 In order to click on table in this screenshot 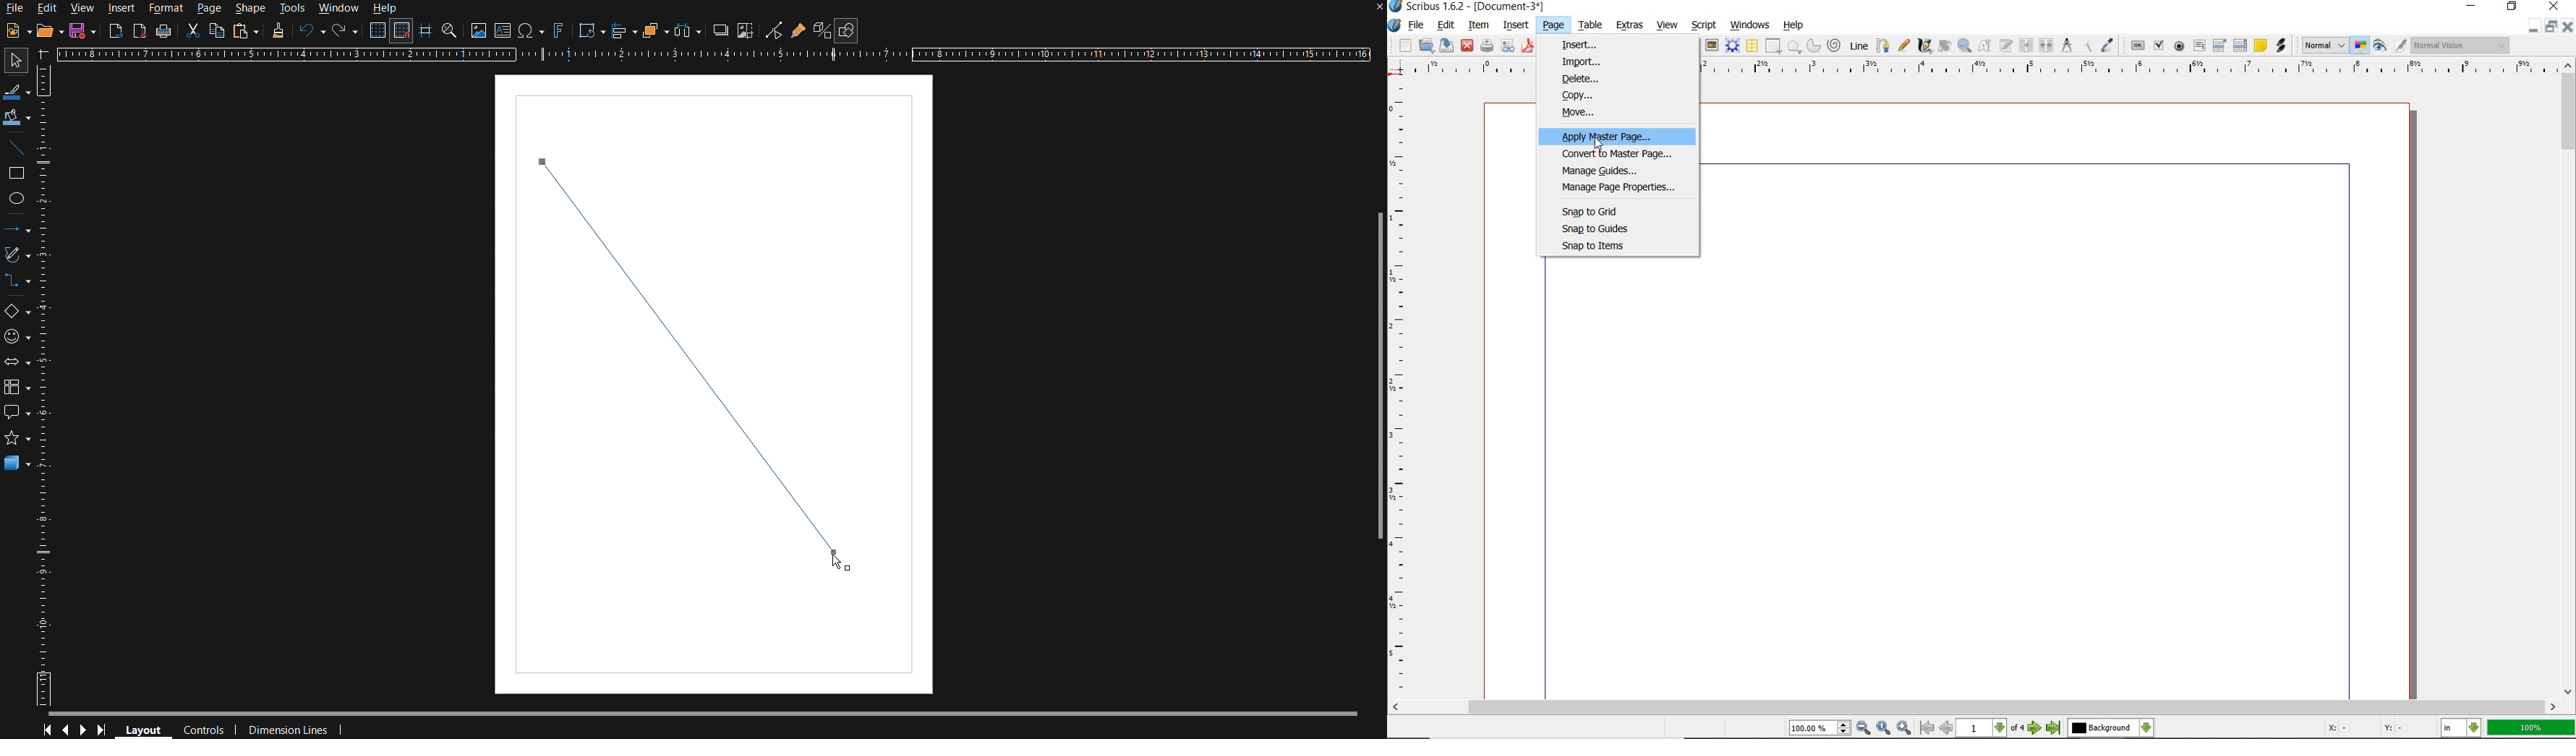, I will do `click(1590, 25)`.